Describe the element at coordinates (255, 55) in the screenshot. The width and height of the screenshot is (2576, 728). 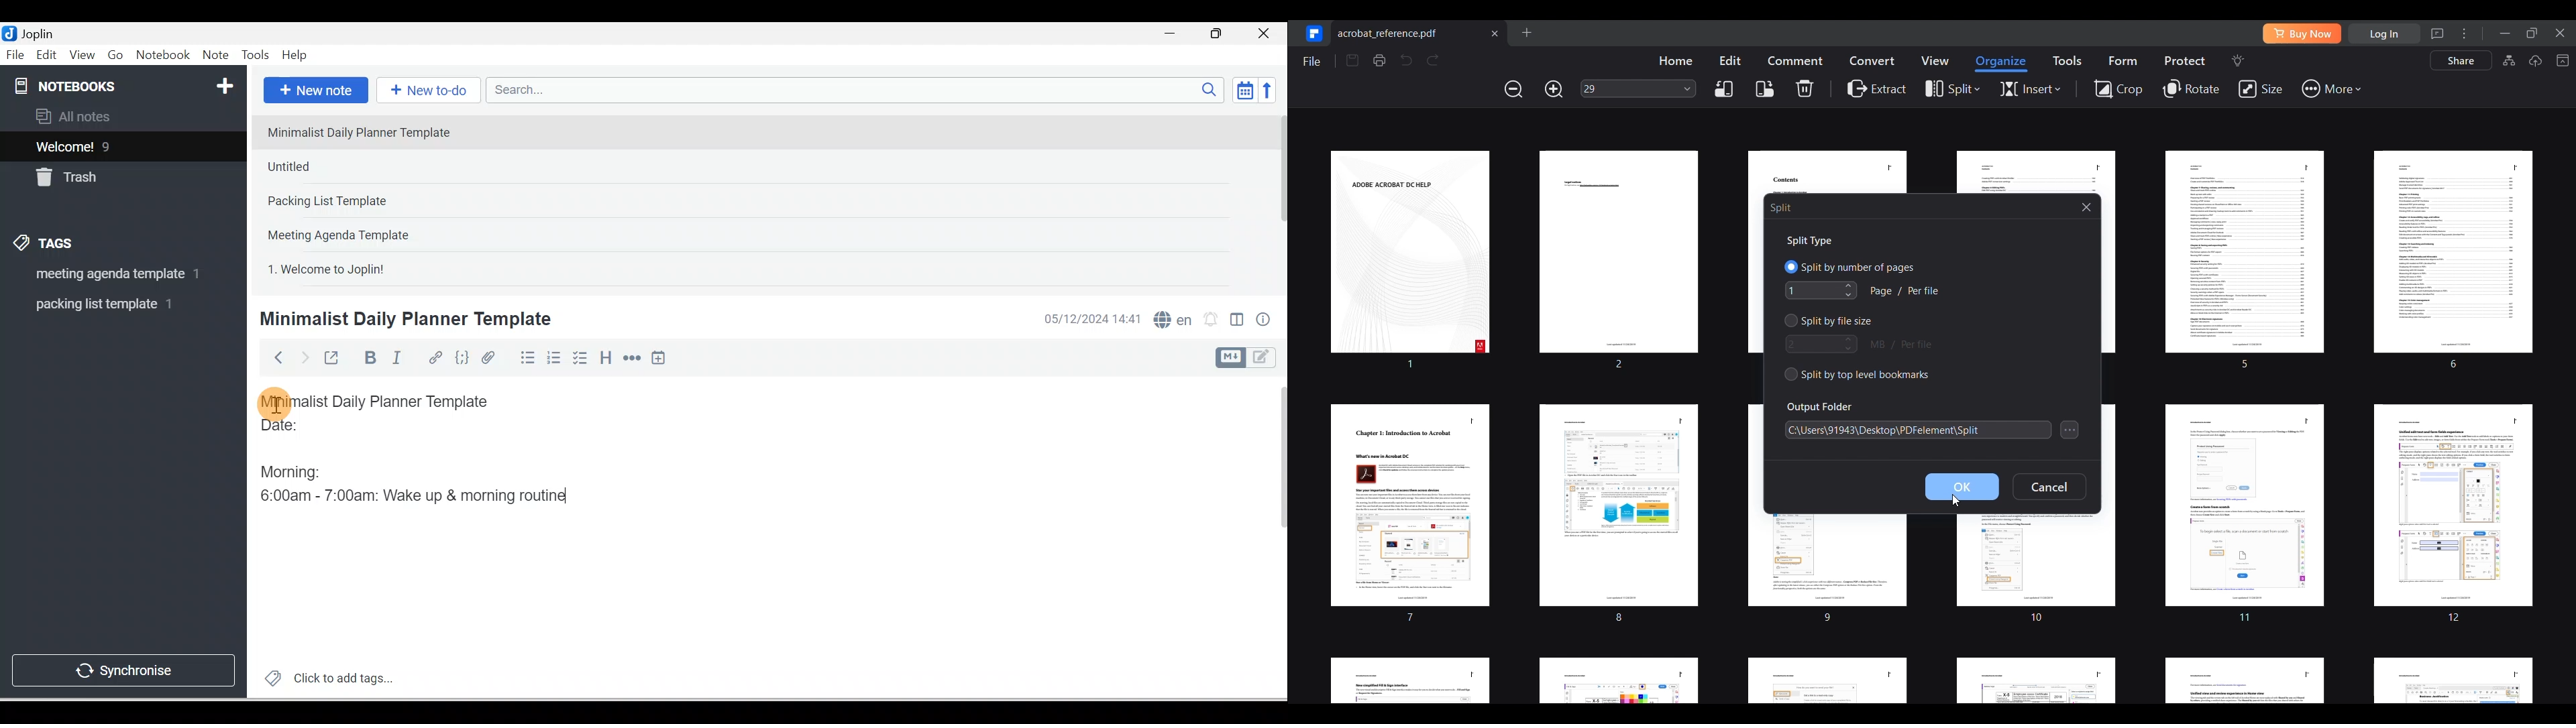
I see `Tools` at that location.